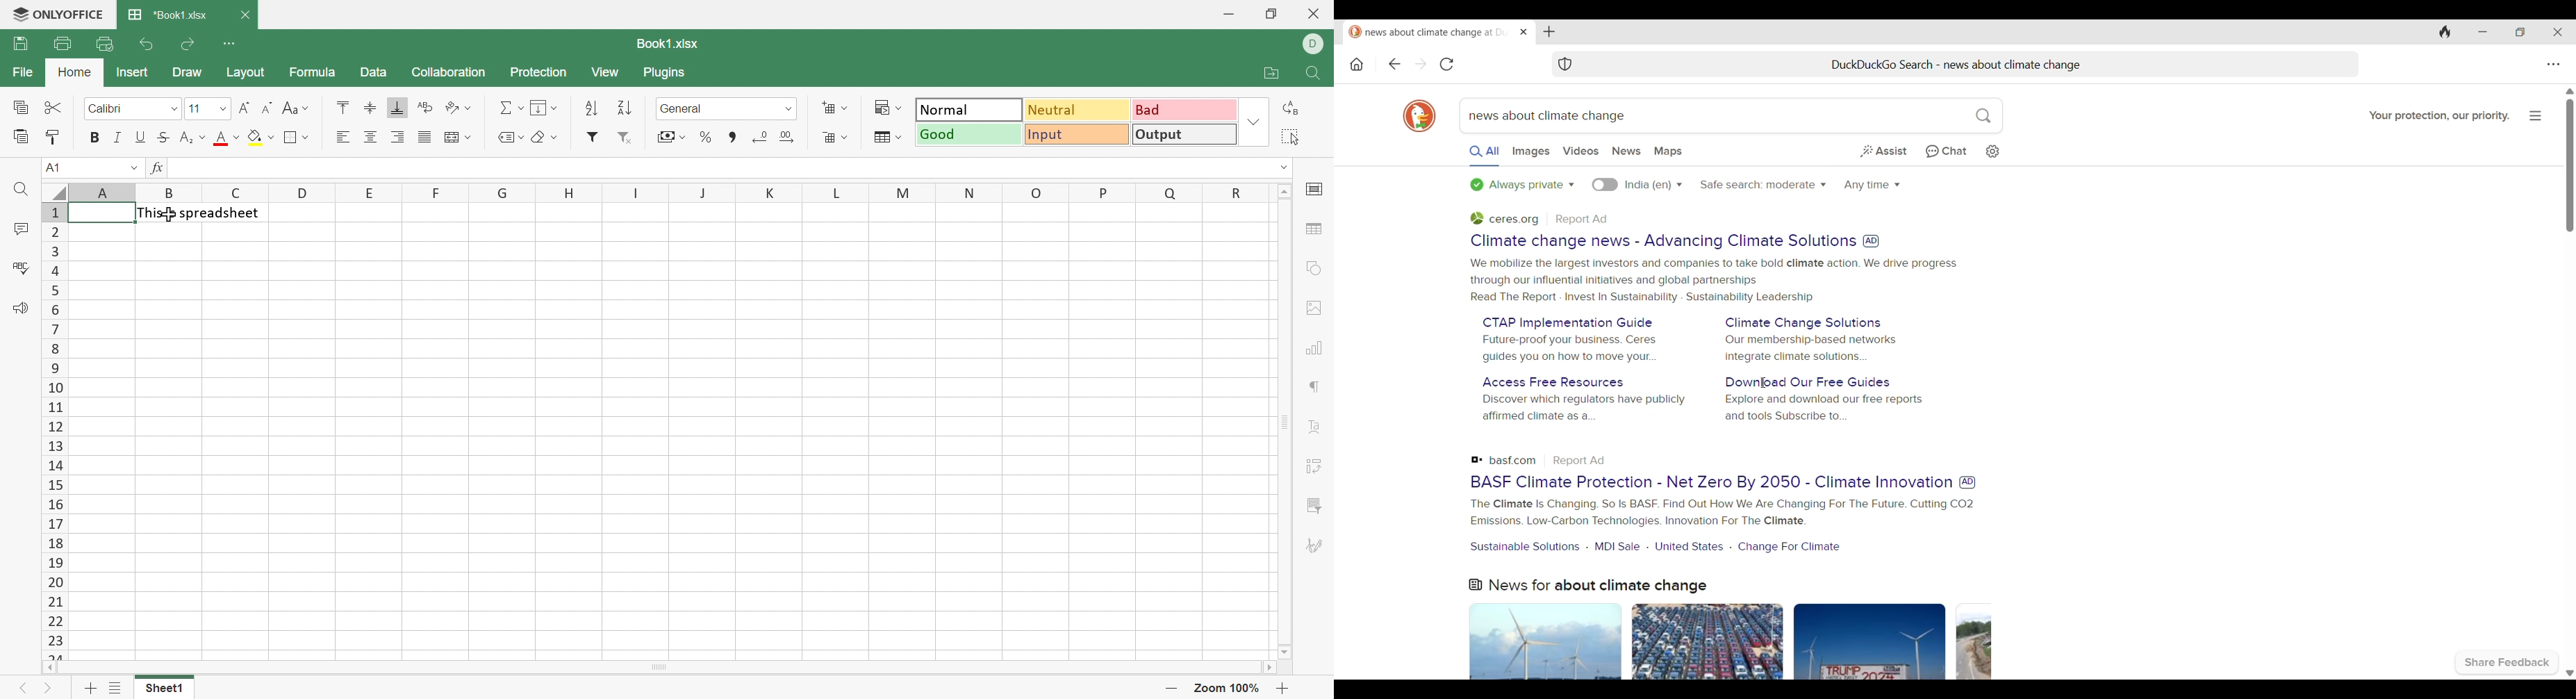 This screenshot has width=2576, height=700. I want to click on Home, so click(73, 72).